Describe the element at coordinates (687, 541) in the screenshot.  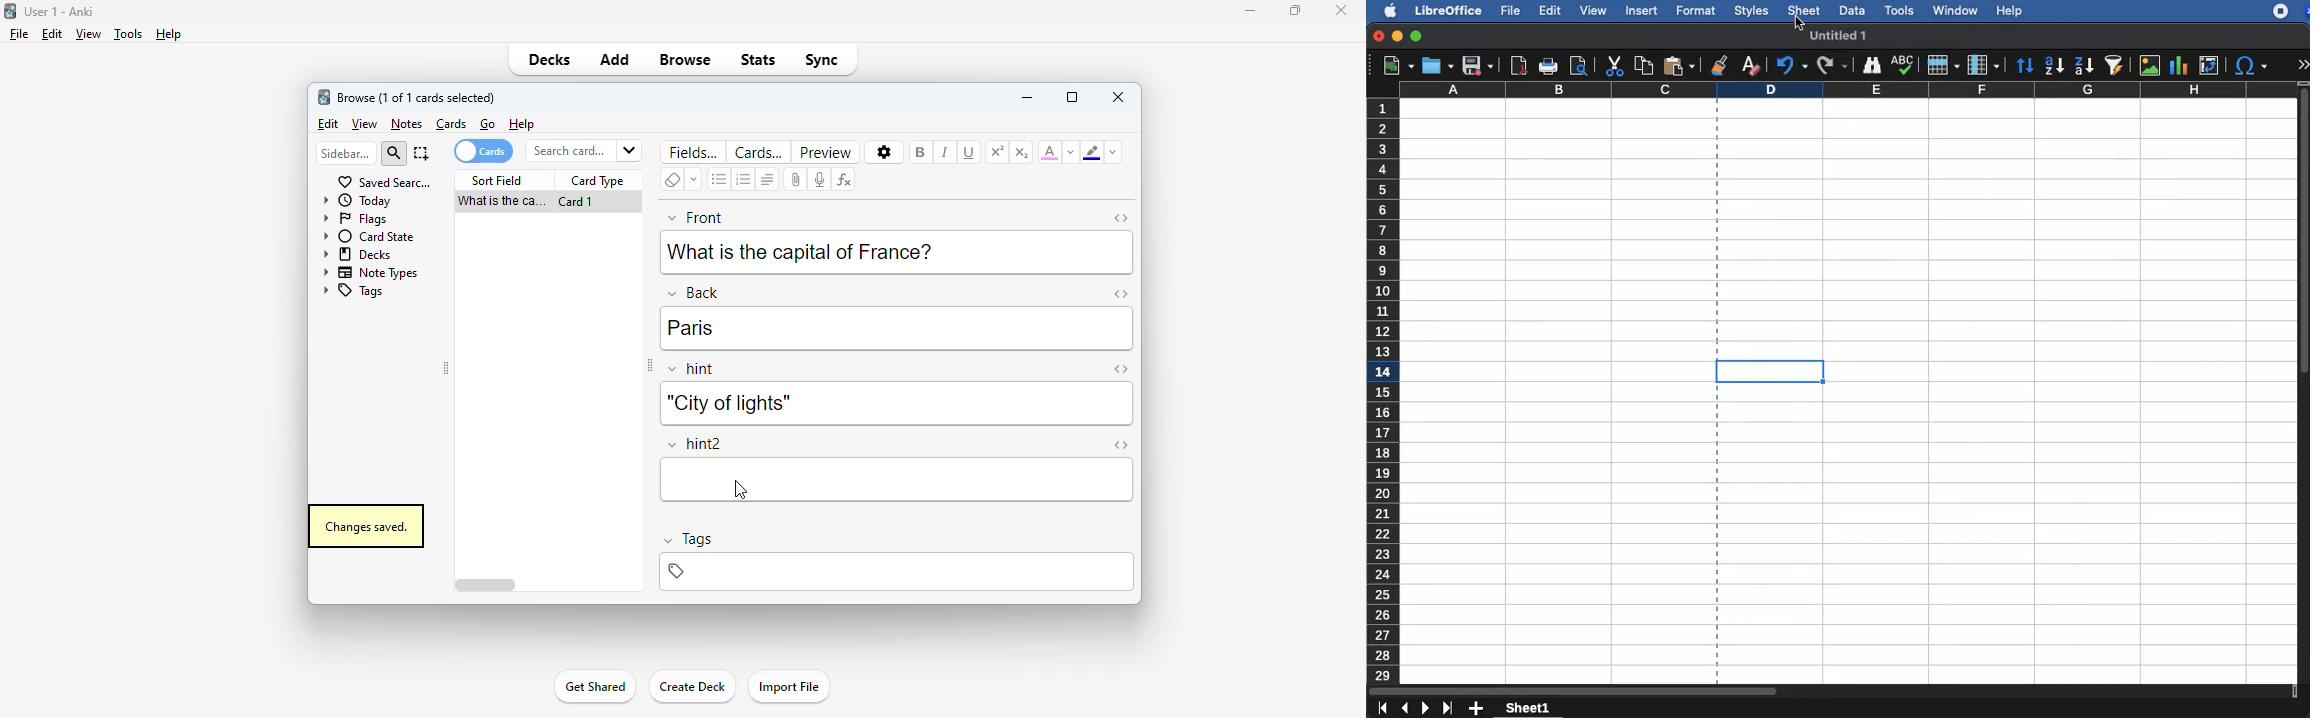
I see `tags` at that location.